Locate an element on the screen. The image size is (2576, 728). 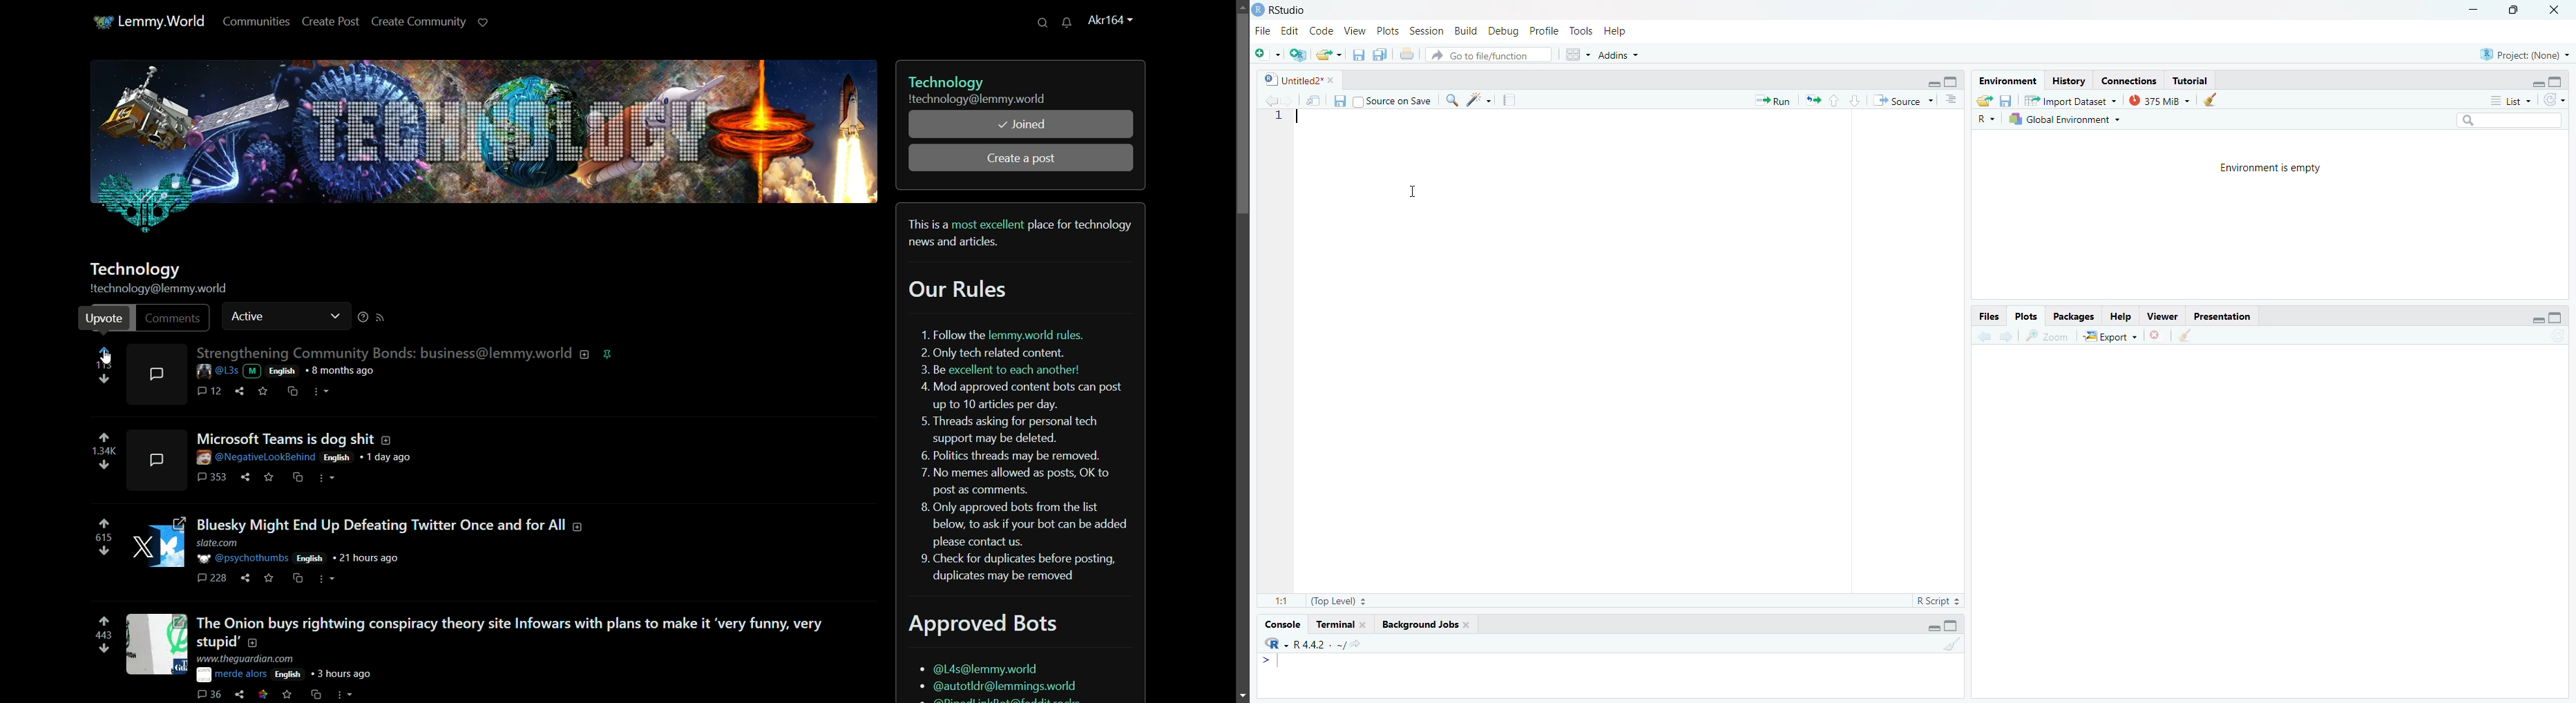
History is located at coordinates (2068, 81).